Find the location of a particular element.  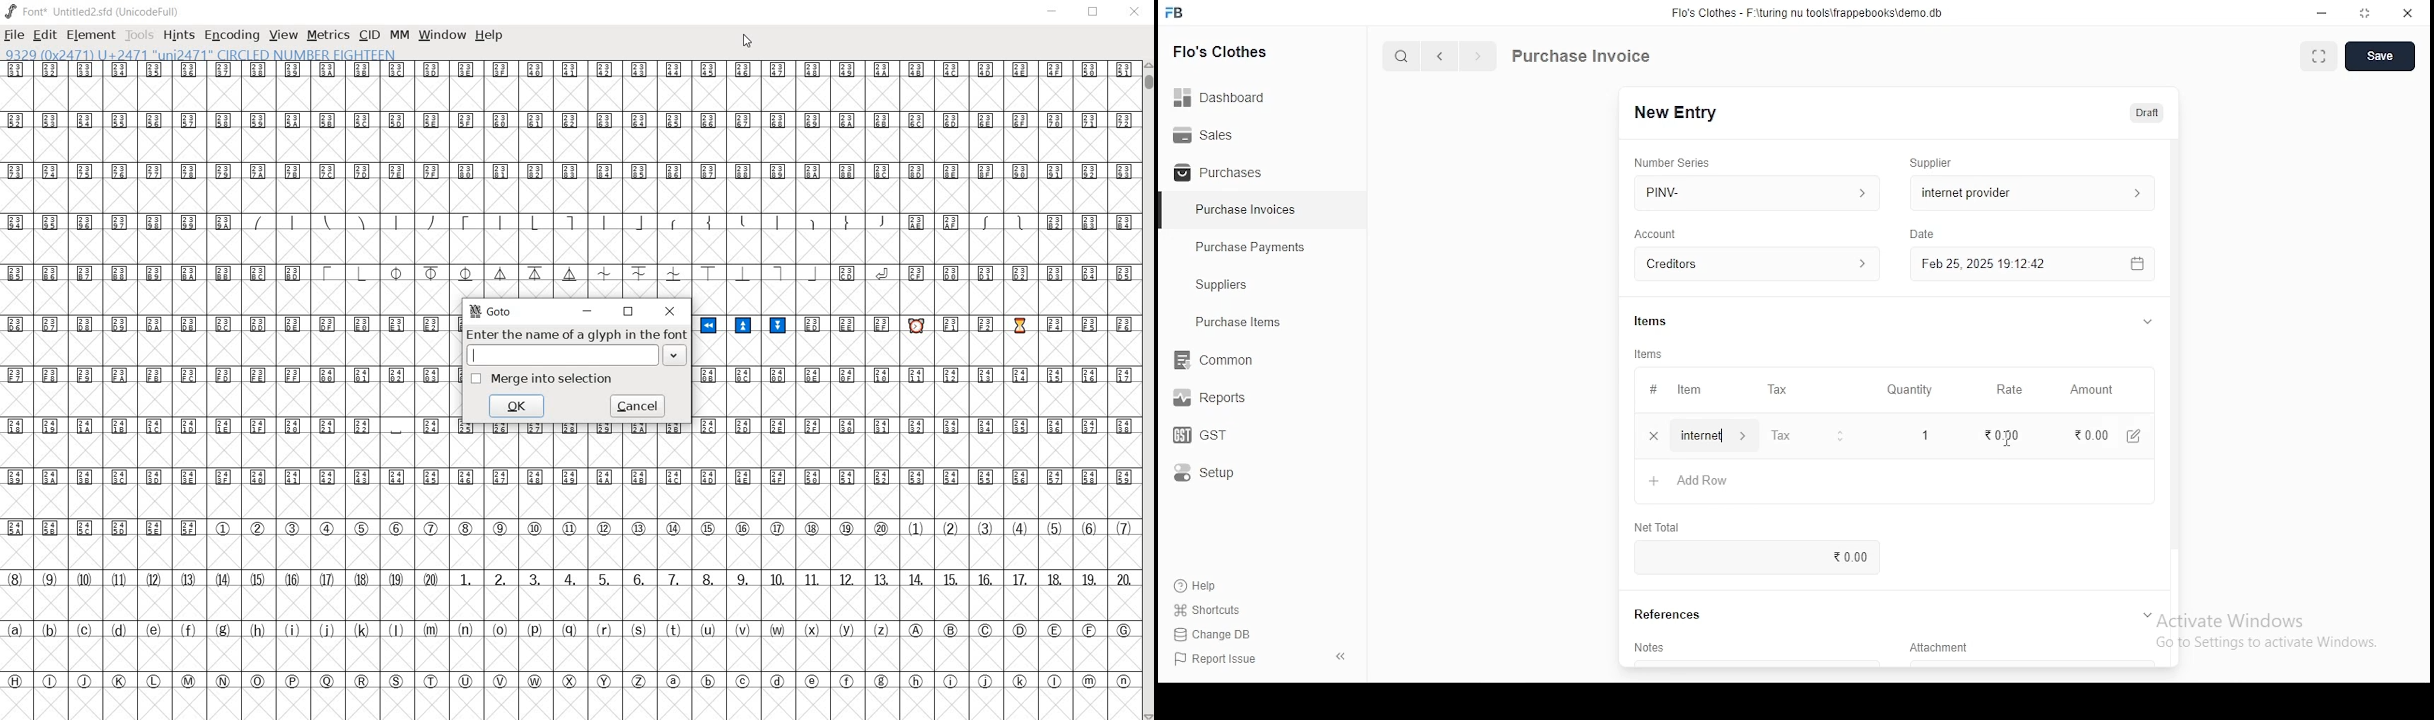

Purchase Invoices is located at coordinates (1249, 210).